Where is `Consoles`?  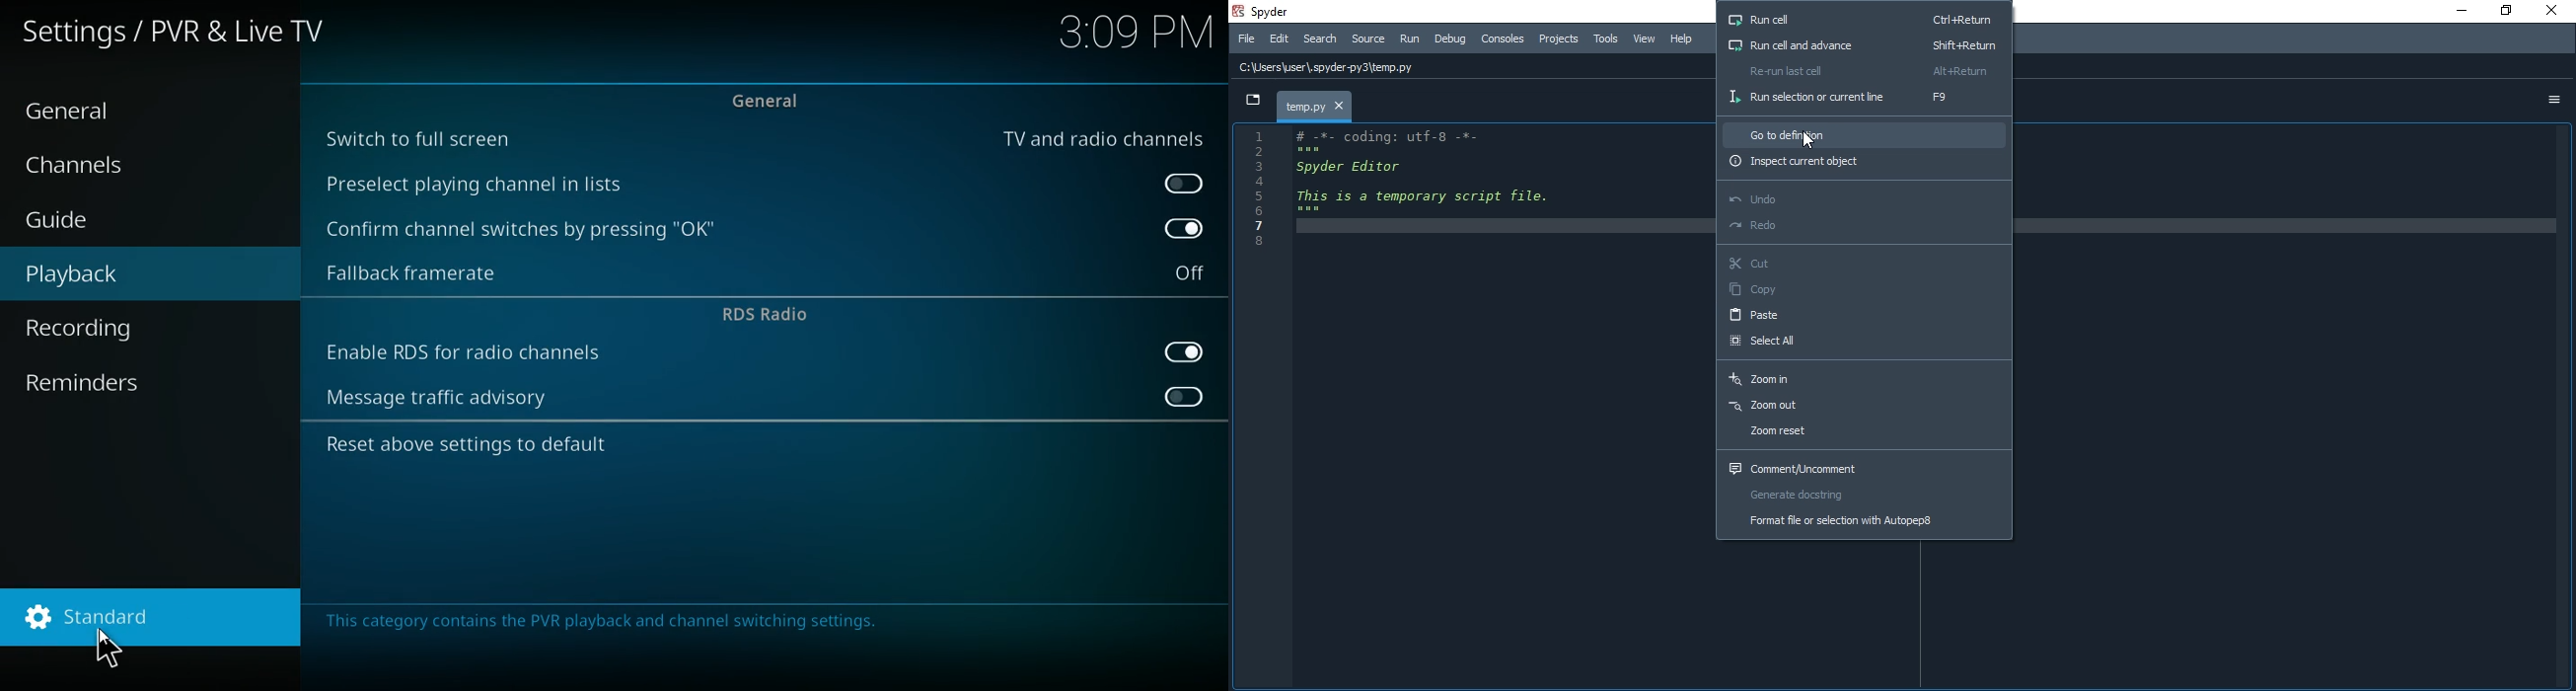
Consoles is located at coordinates (1505, 40).